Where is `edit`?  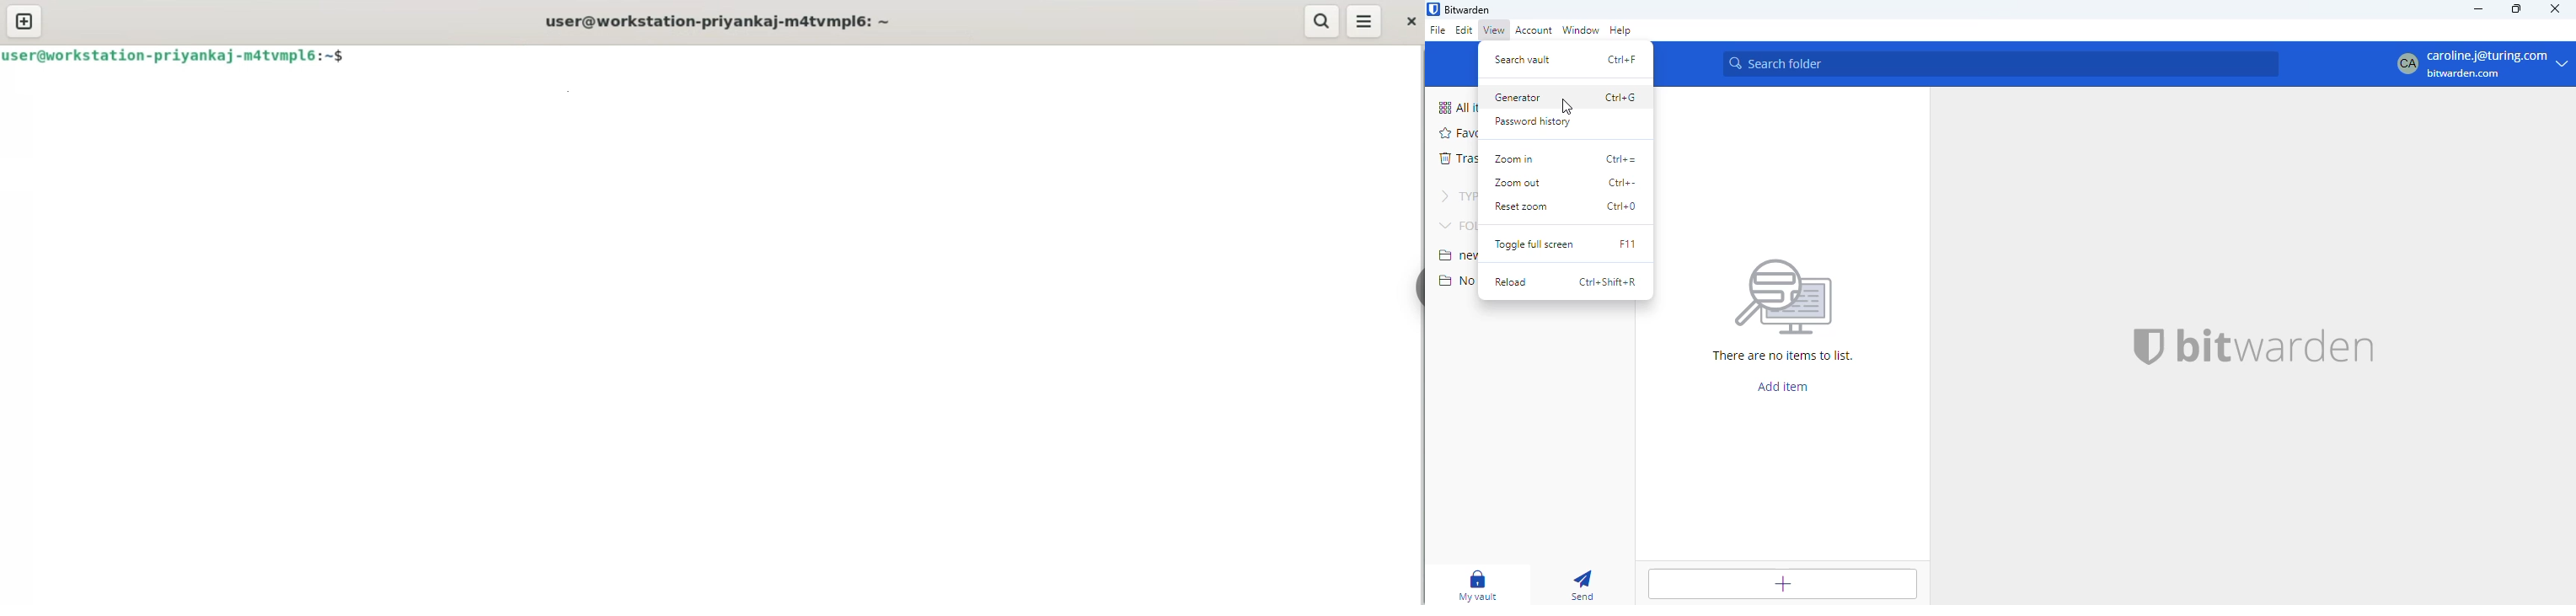 edit is located at coordinates (1464, 29).